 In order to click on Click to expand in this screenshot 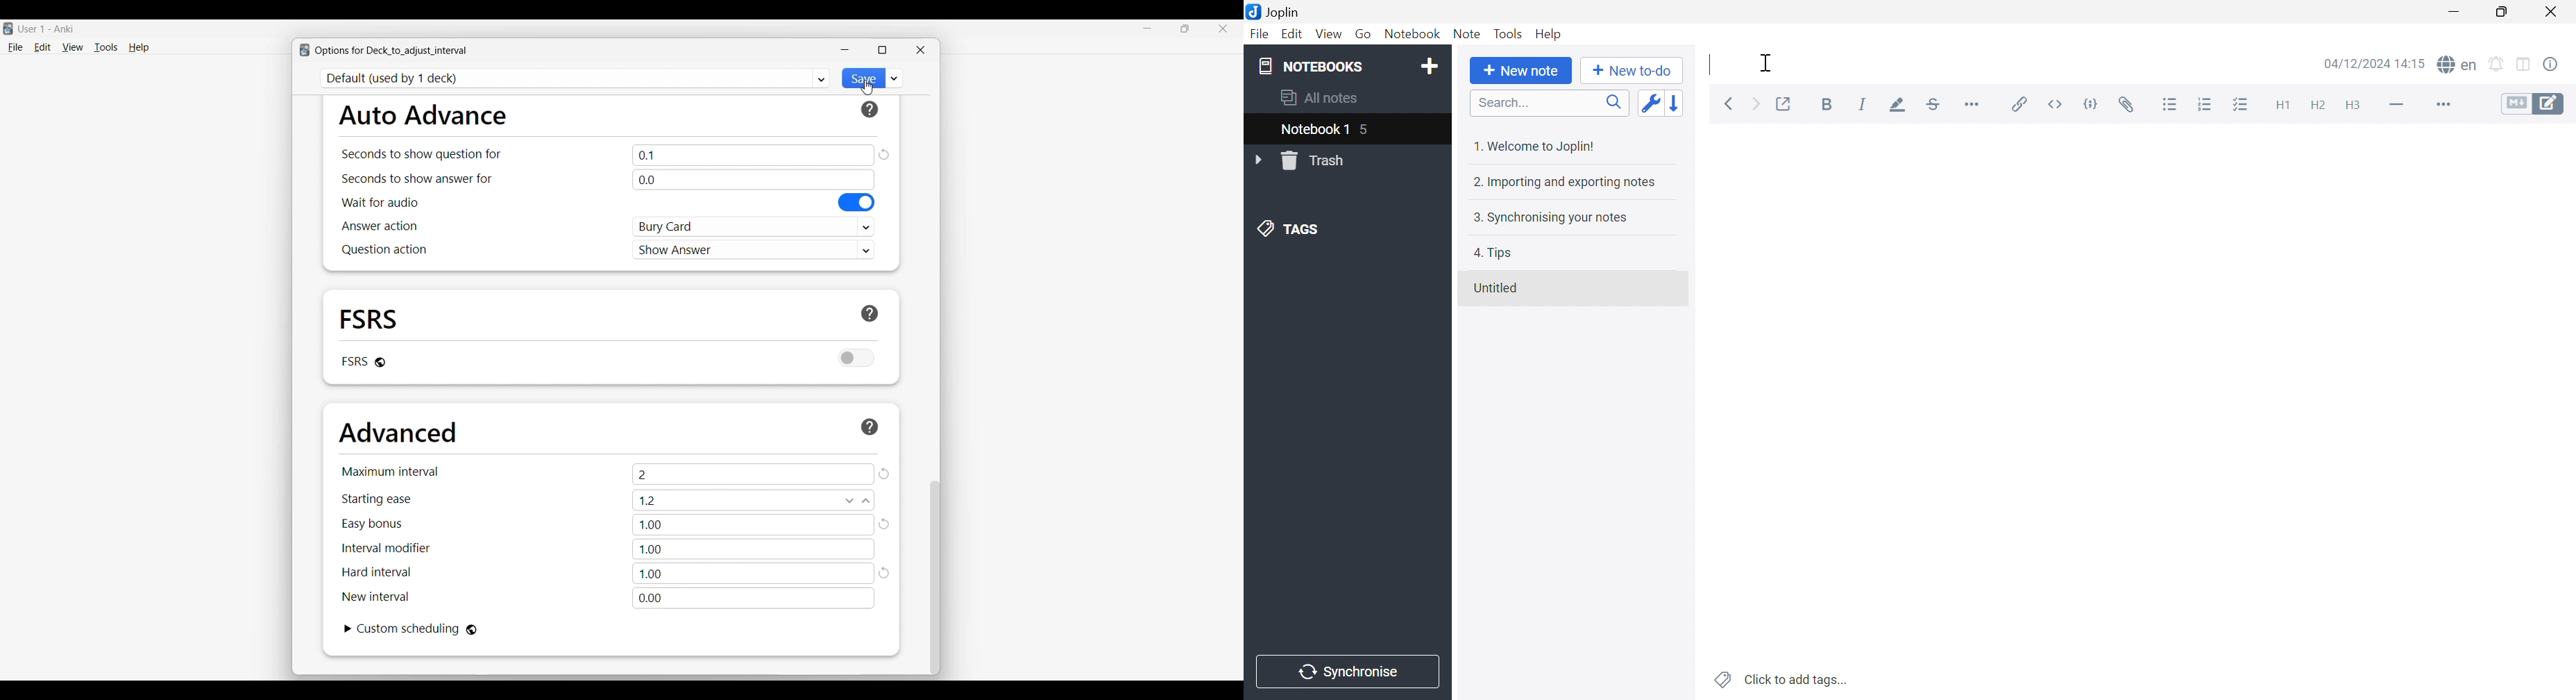, I will do `click(348, 629)`.